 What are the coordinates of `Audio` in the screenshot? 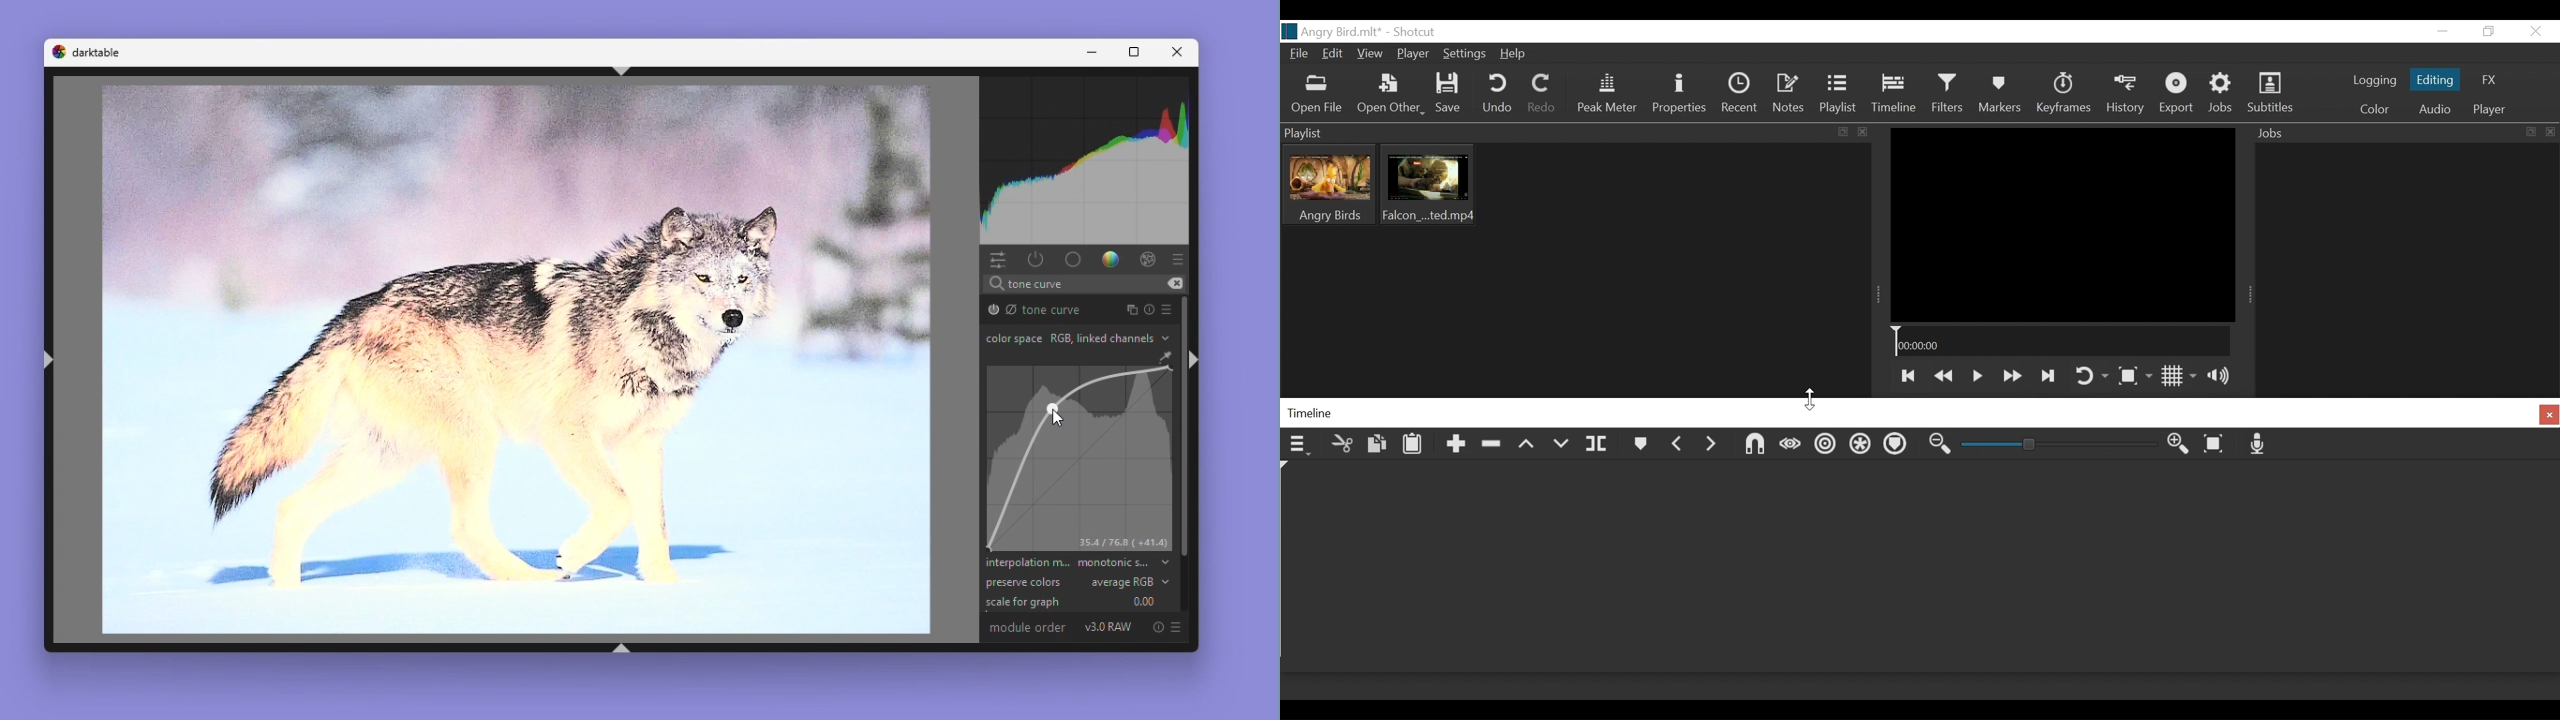 It's located at (2433, 110).